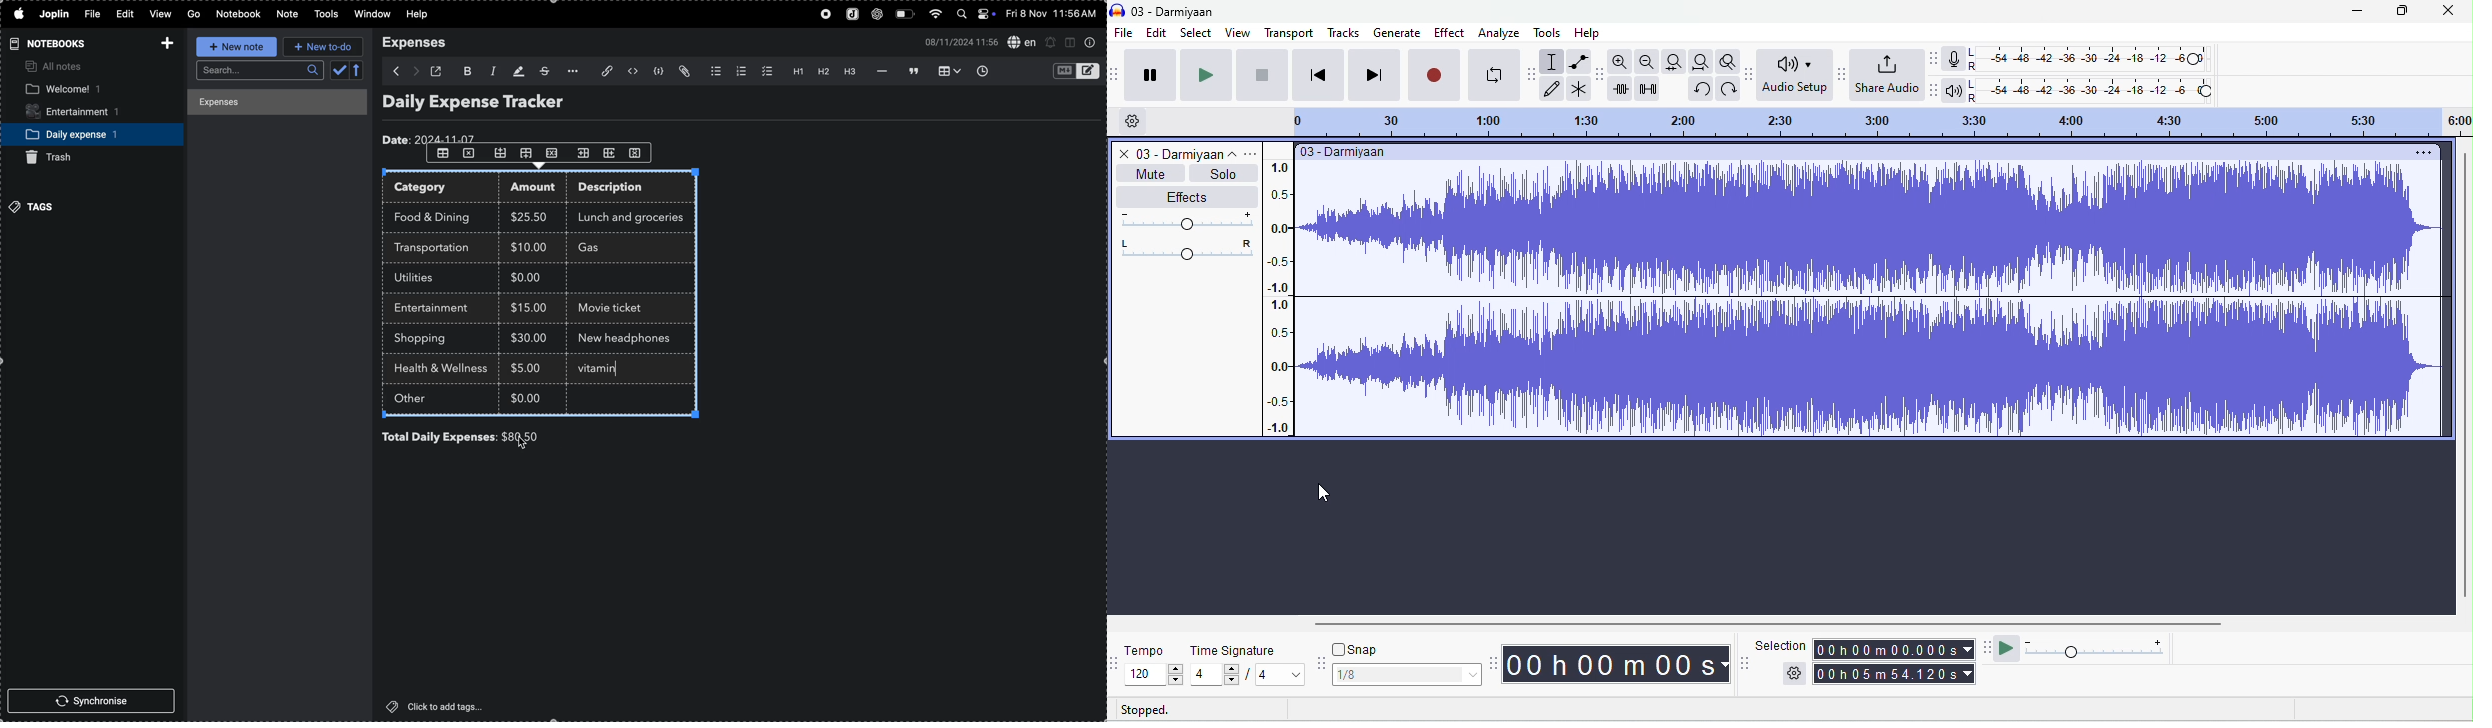 The height and width of the screenshot is (728, 2492). I want to click on bulletlist, so click(714, 72).